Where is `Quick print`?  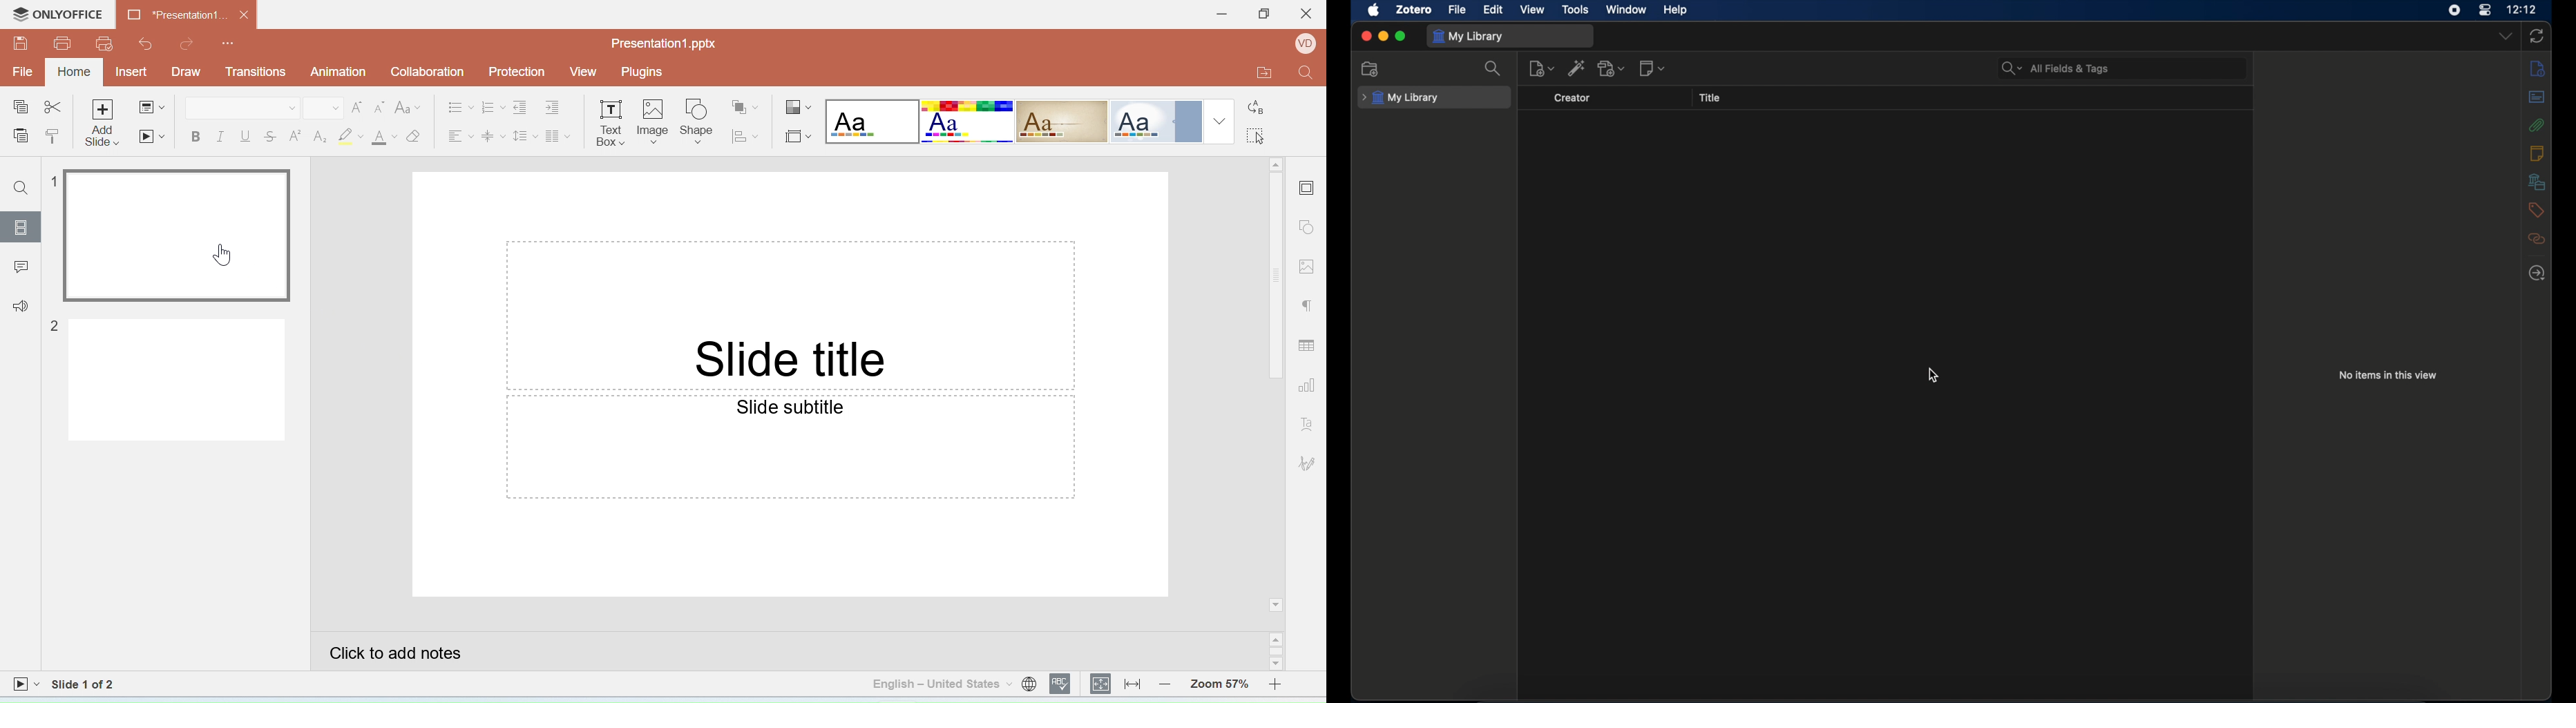 Quick print is located at coordinates (104, 45).